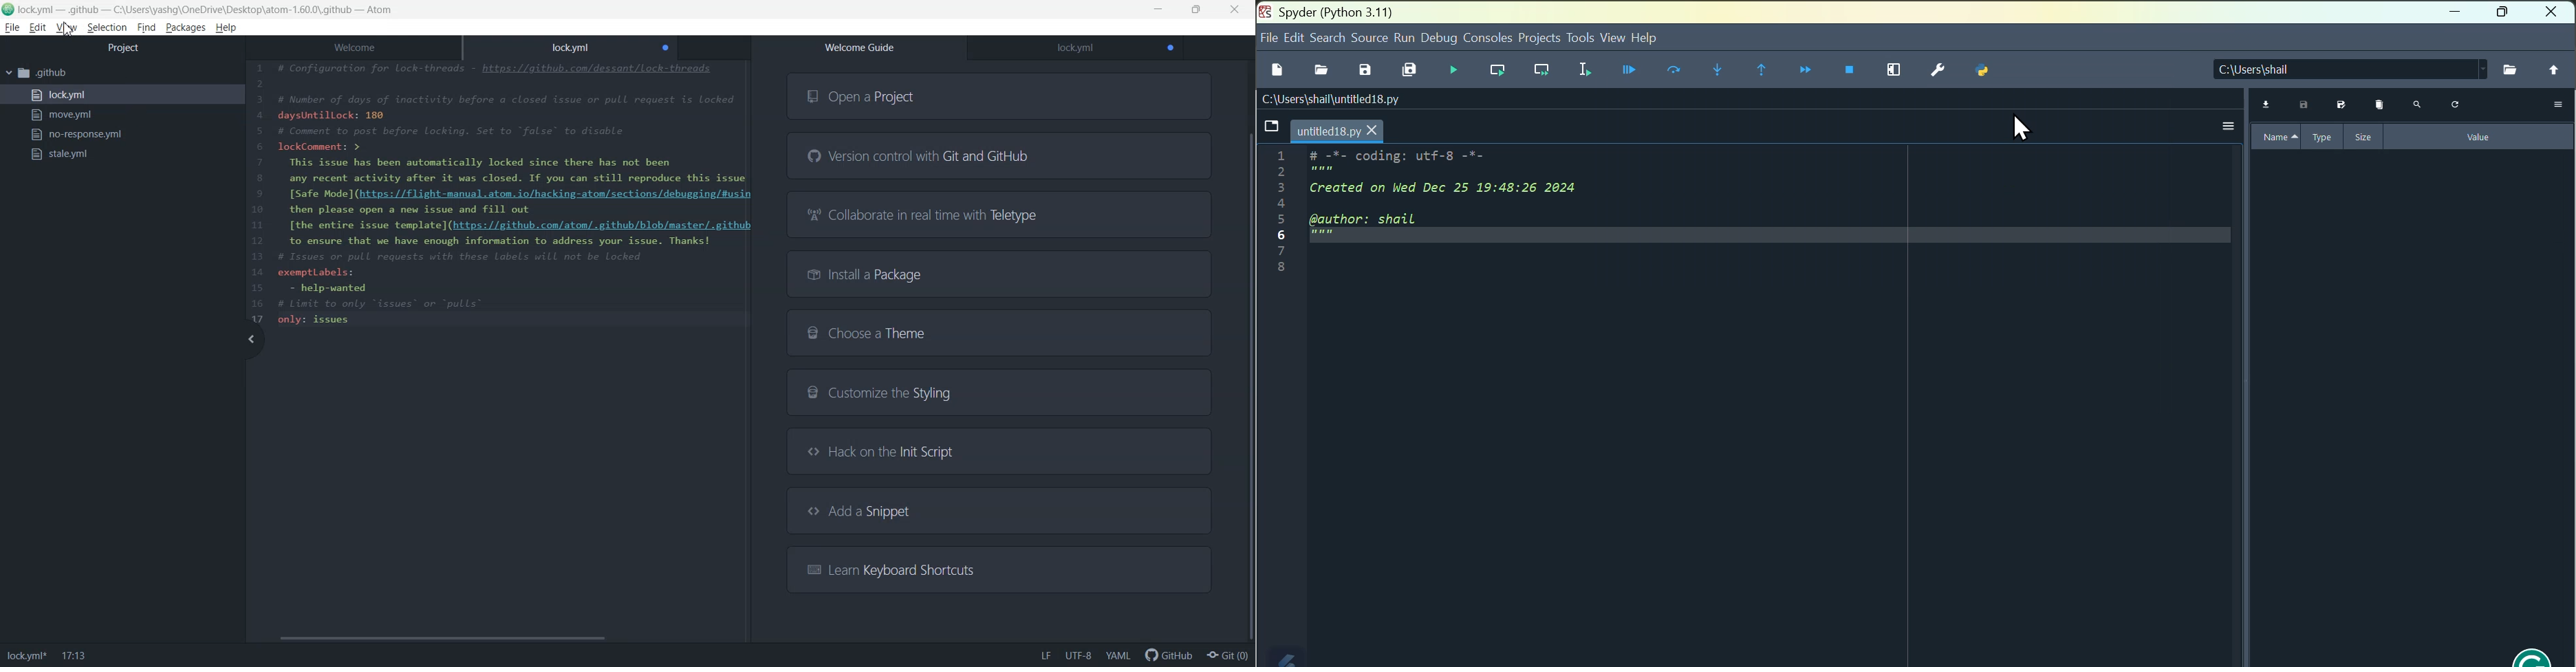 This screenshot has width=2576, height=672. I want to click on line numbers, so click(1279, 217).